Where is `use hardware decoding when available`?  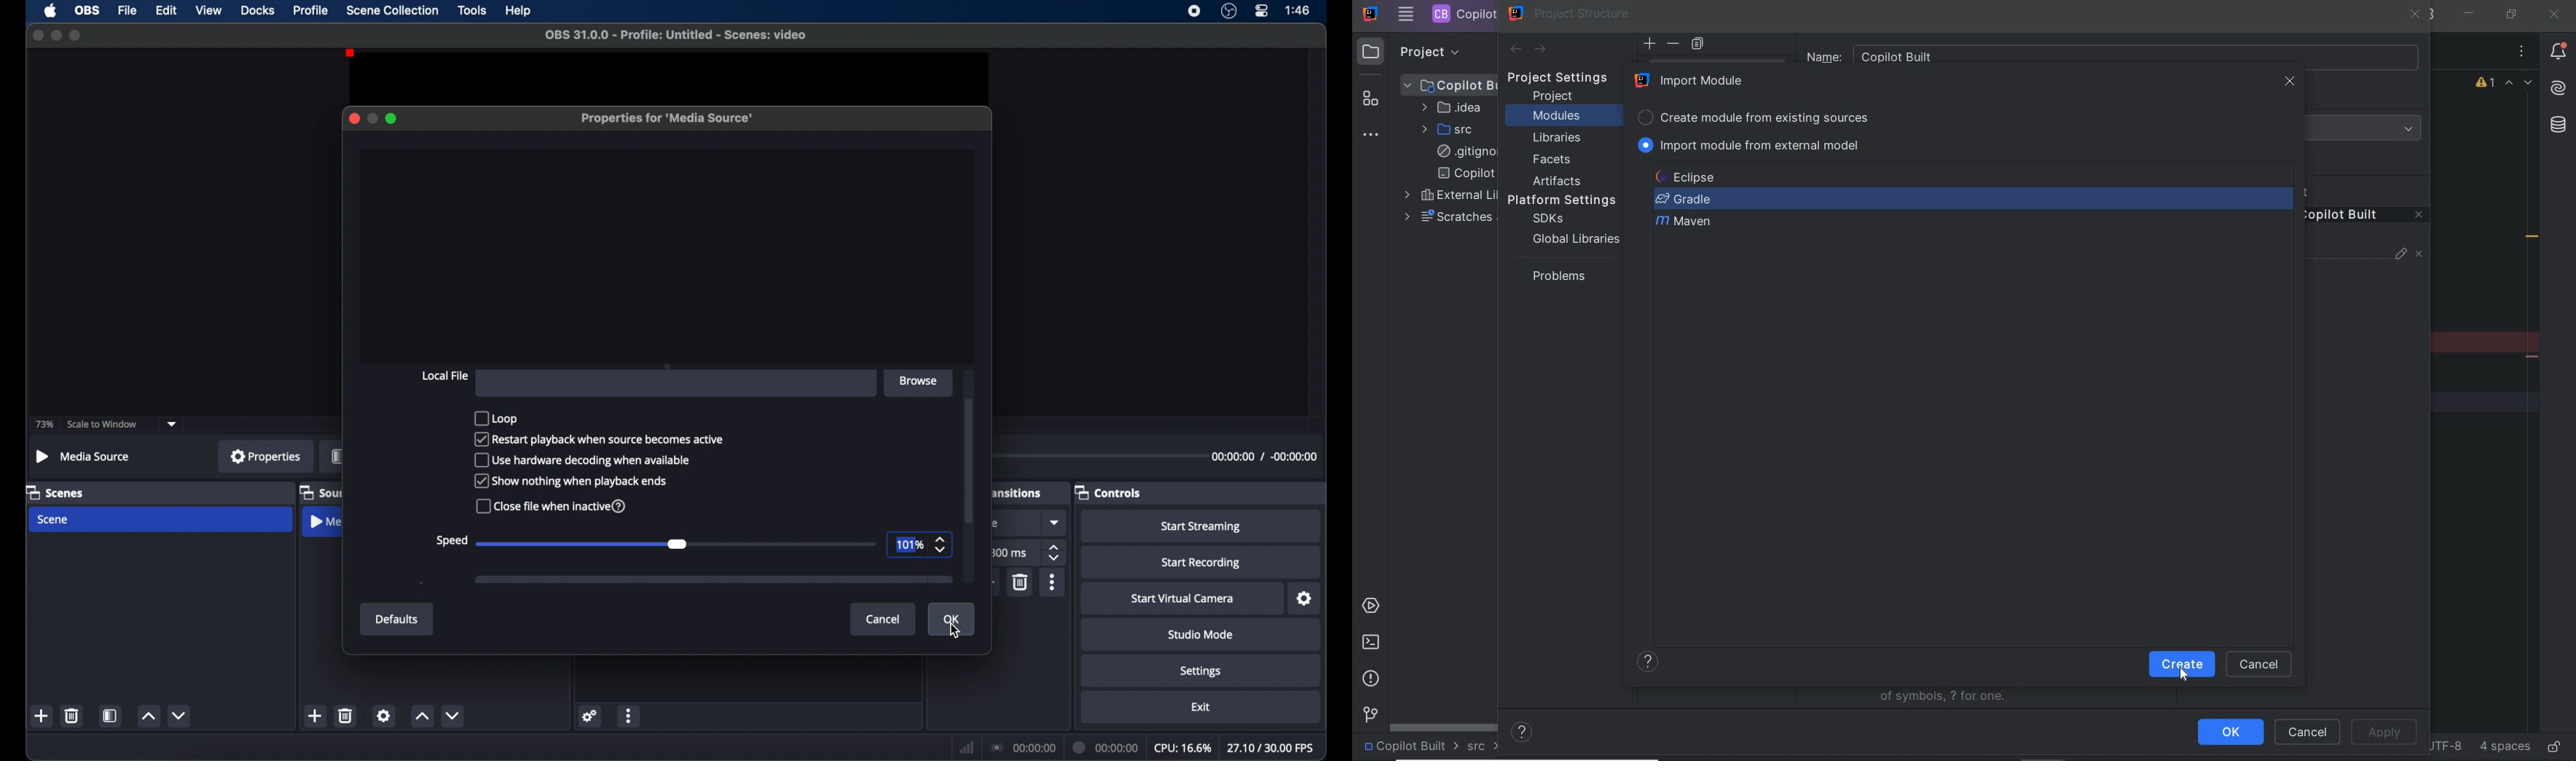 use hardware decoding when available is located at coordinates (584, 461).